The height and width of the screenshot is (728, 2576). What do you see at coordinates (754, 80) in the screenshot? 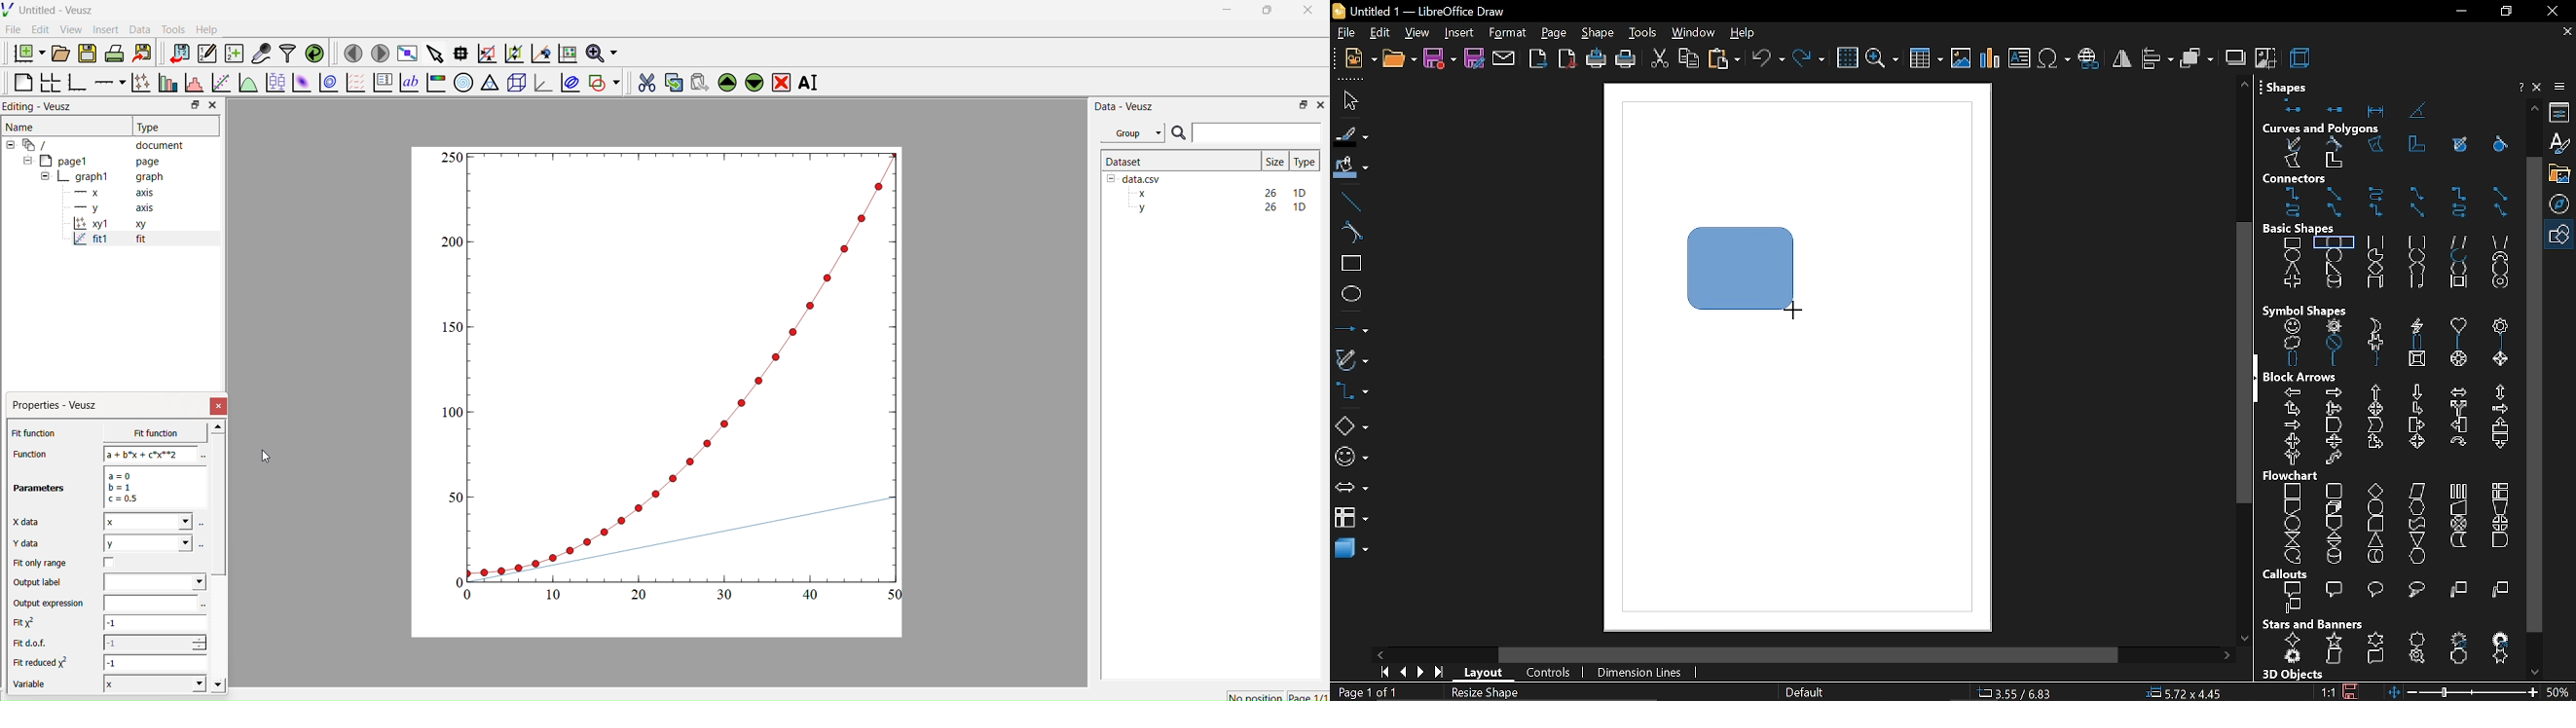
I see `Down` at bounding box center [754, 80].